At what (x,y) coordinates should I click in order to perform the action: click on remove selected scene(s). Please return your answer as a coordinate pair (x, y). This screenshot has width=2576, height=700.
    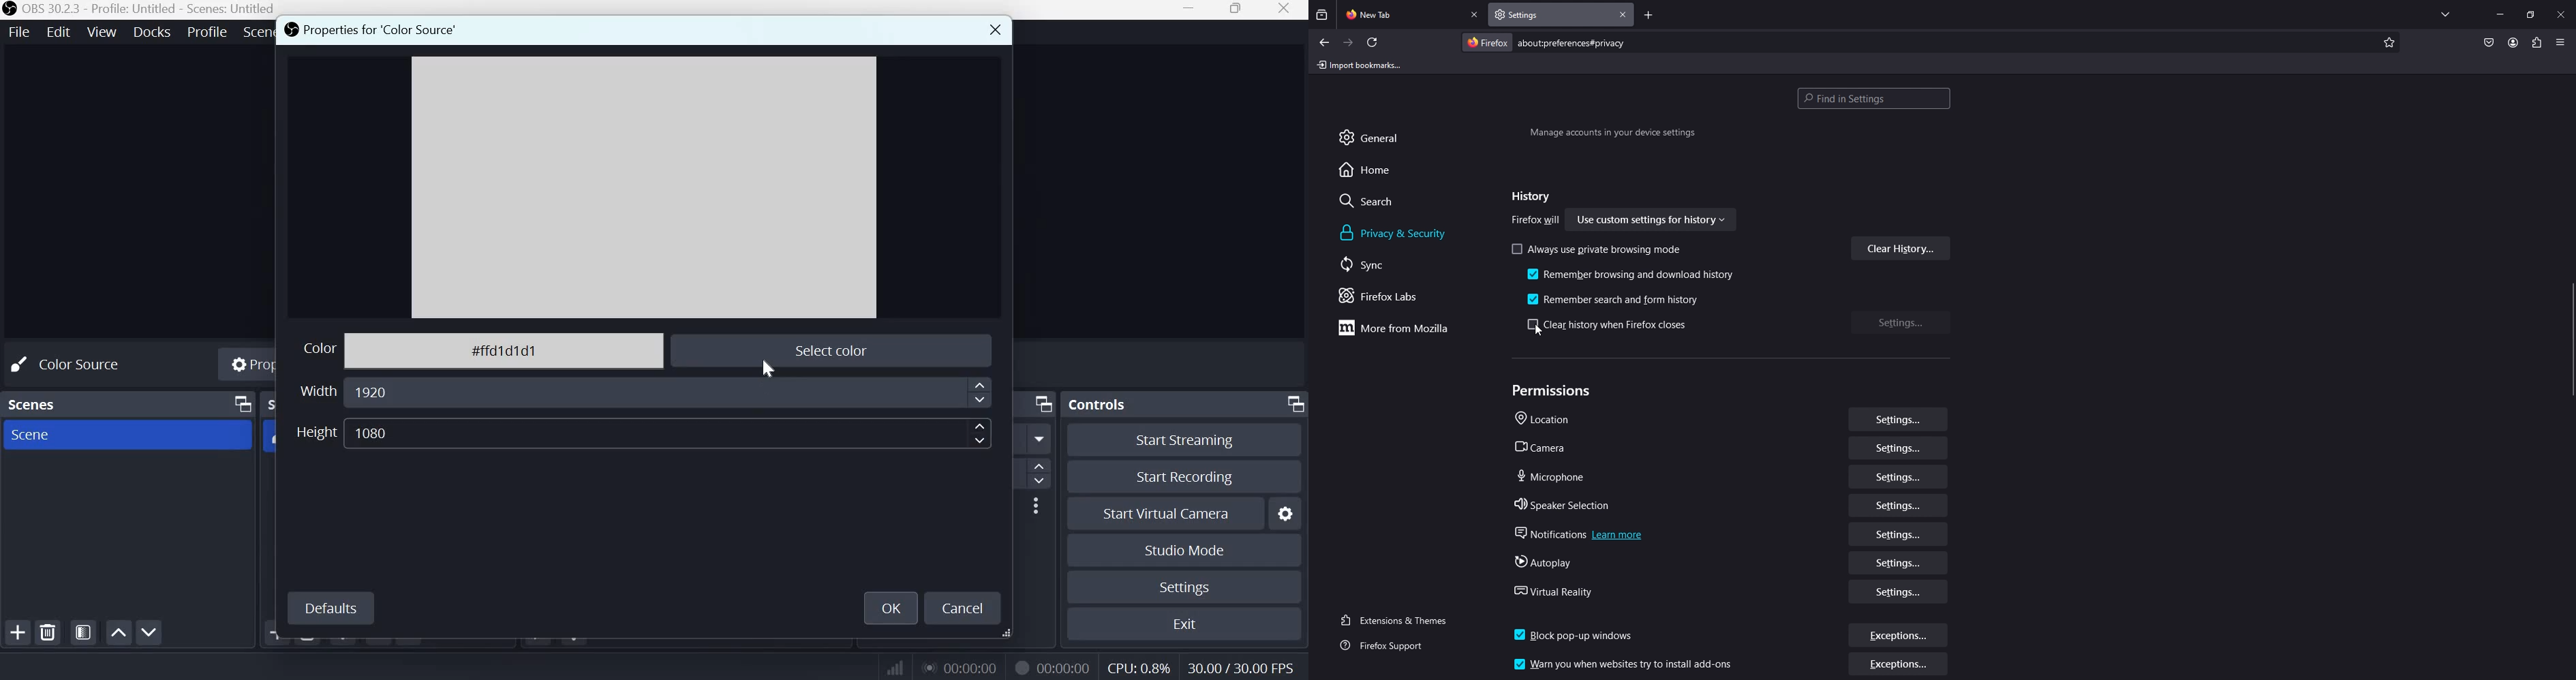
    Looking at the image, I should click on (50, 632).